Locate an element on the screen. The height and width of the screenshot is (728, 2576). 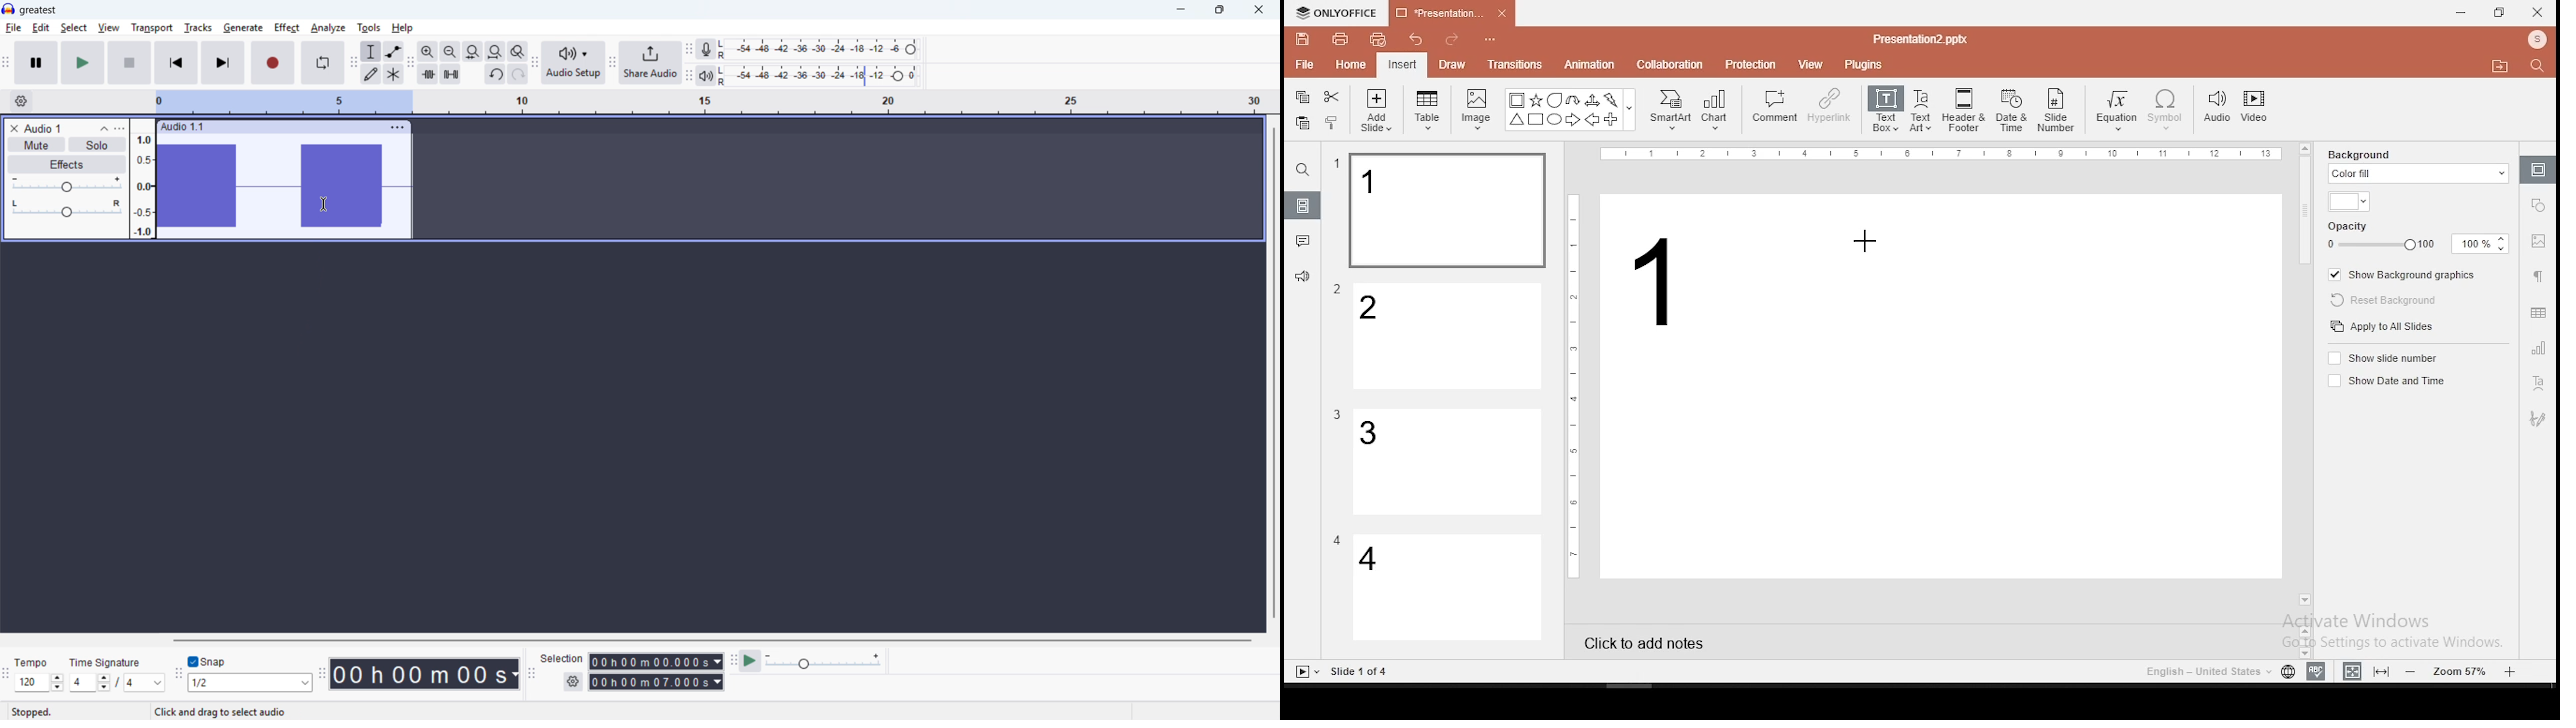
Vertical scroll bar  is located at coordinates (1274, 374).